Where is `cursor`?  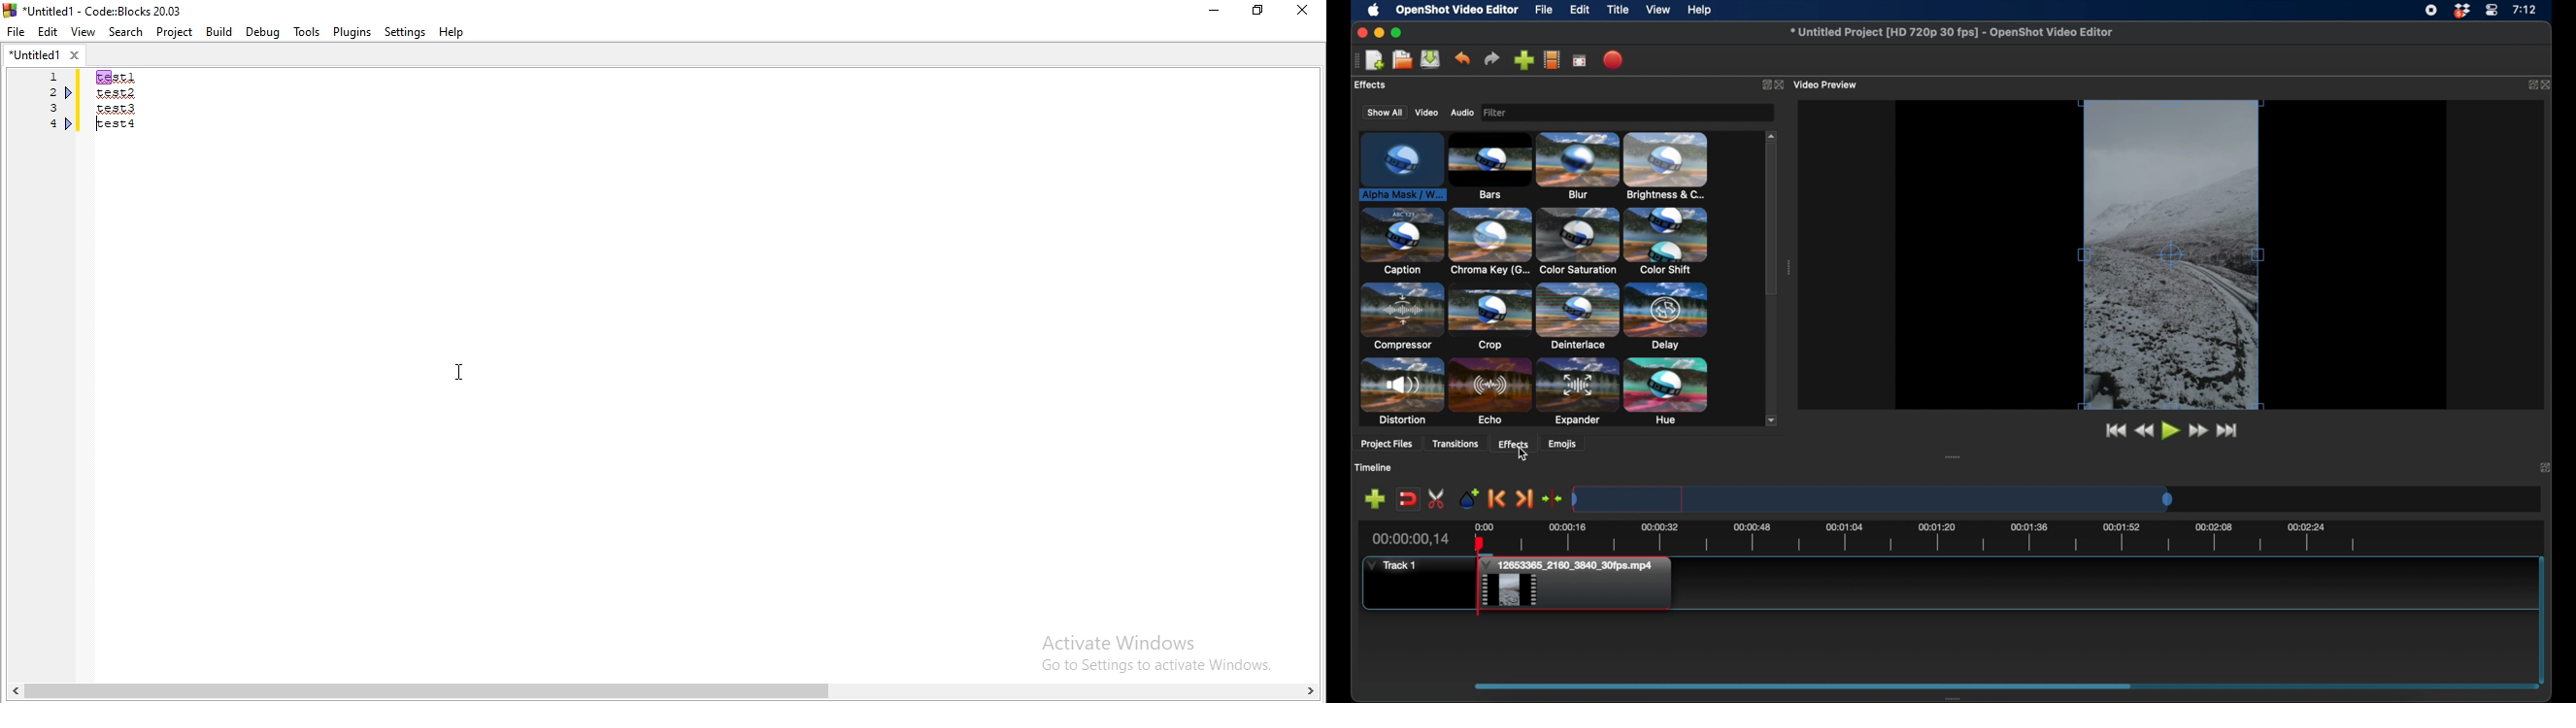
cursor is located at coordinates (462, 372).